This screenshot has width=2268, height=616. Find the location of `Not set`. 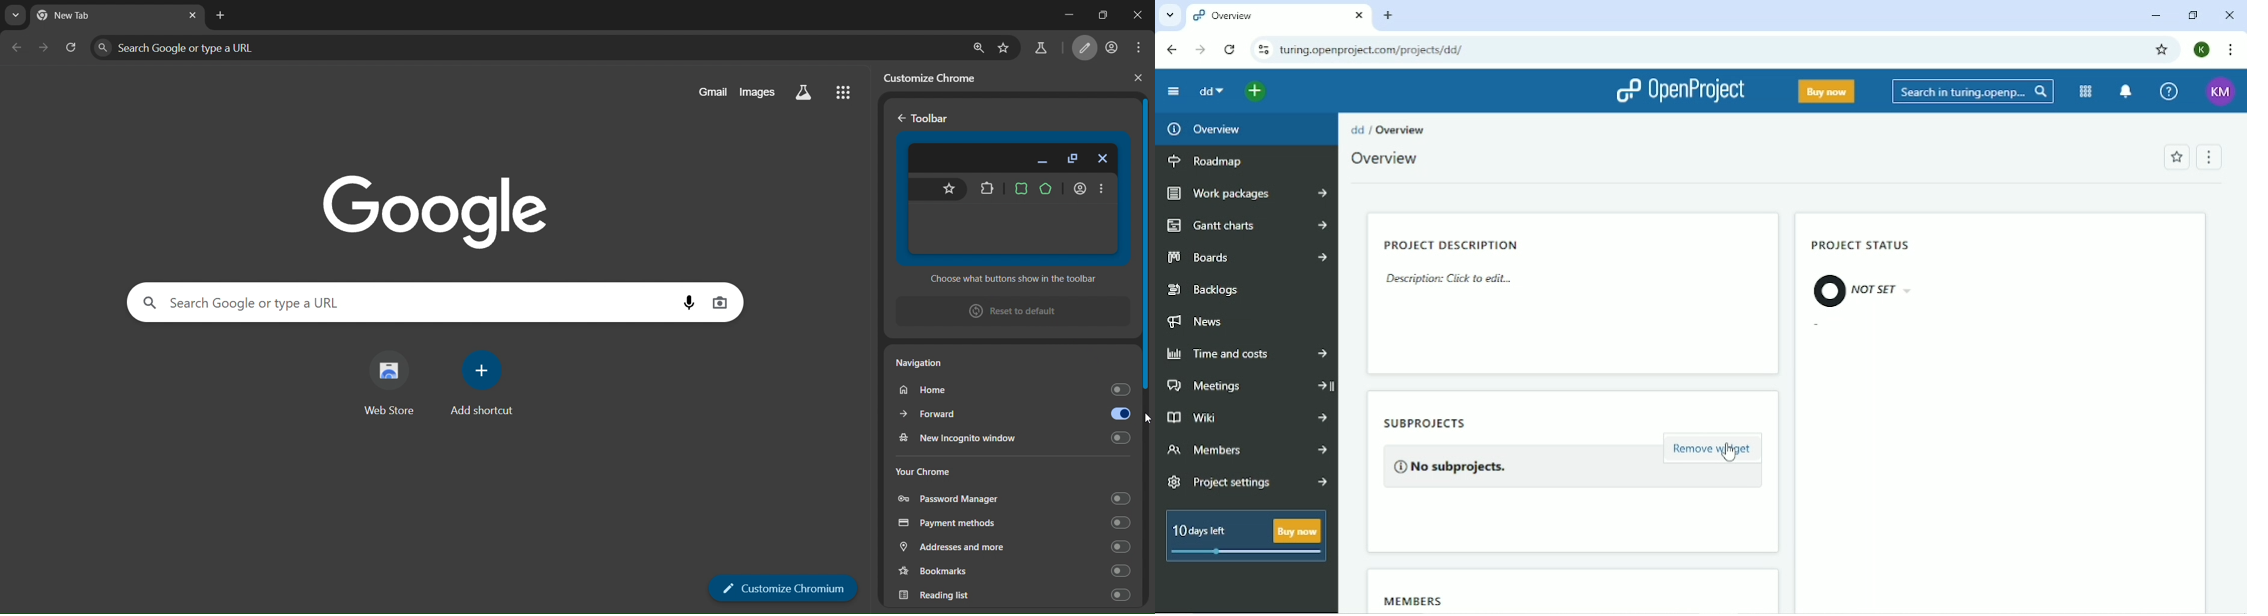

Not set is located at coordinates (1865, 291).